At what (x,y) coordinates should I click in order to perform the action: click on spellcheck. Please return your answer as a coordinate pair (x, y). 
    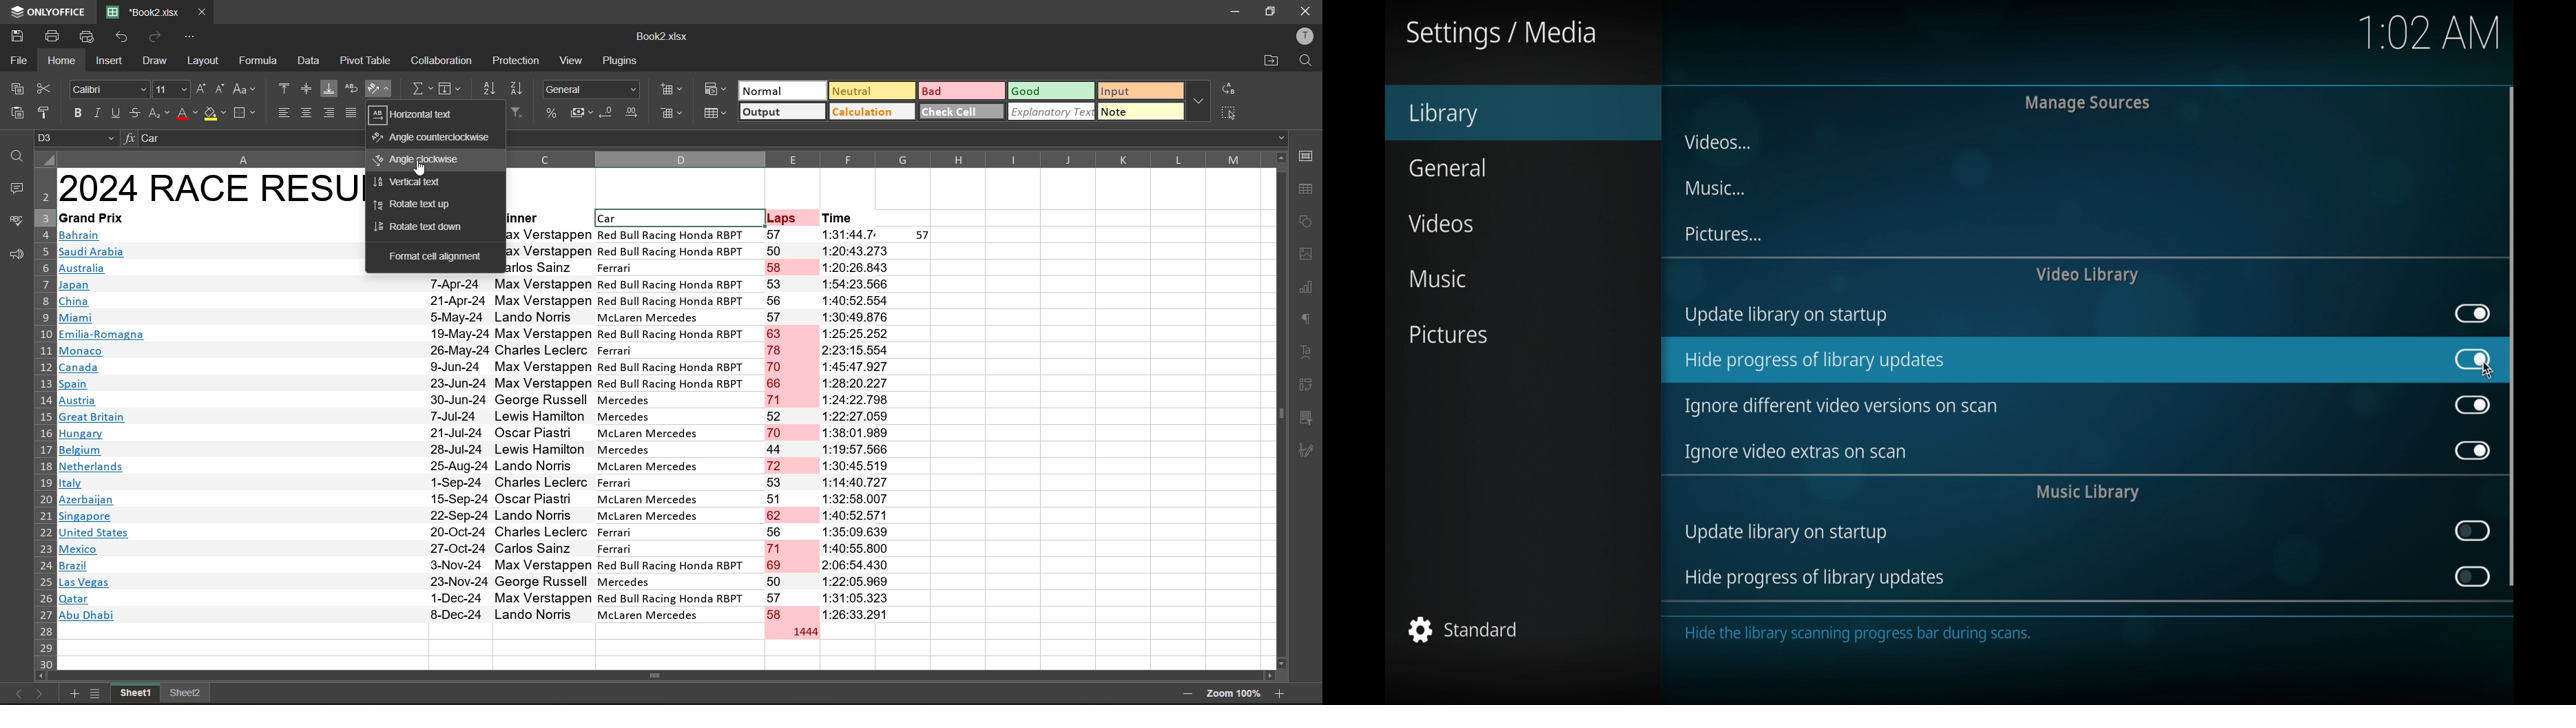
    Looking at the image, I should click on (13, 221).